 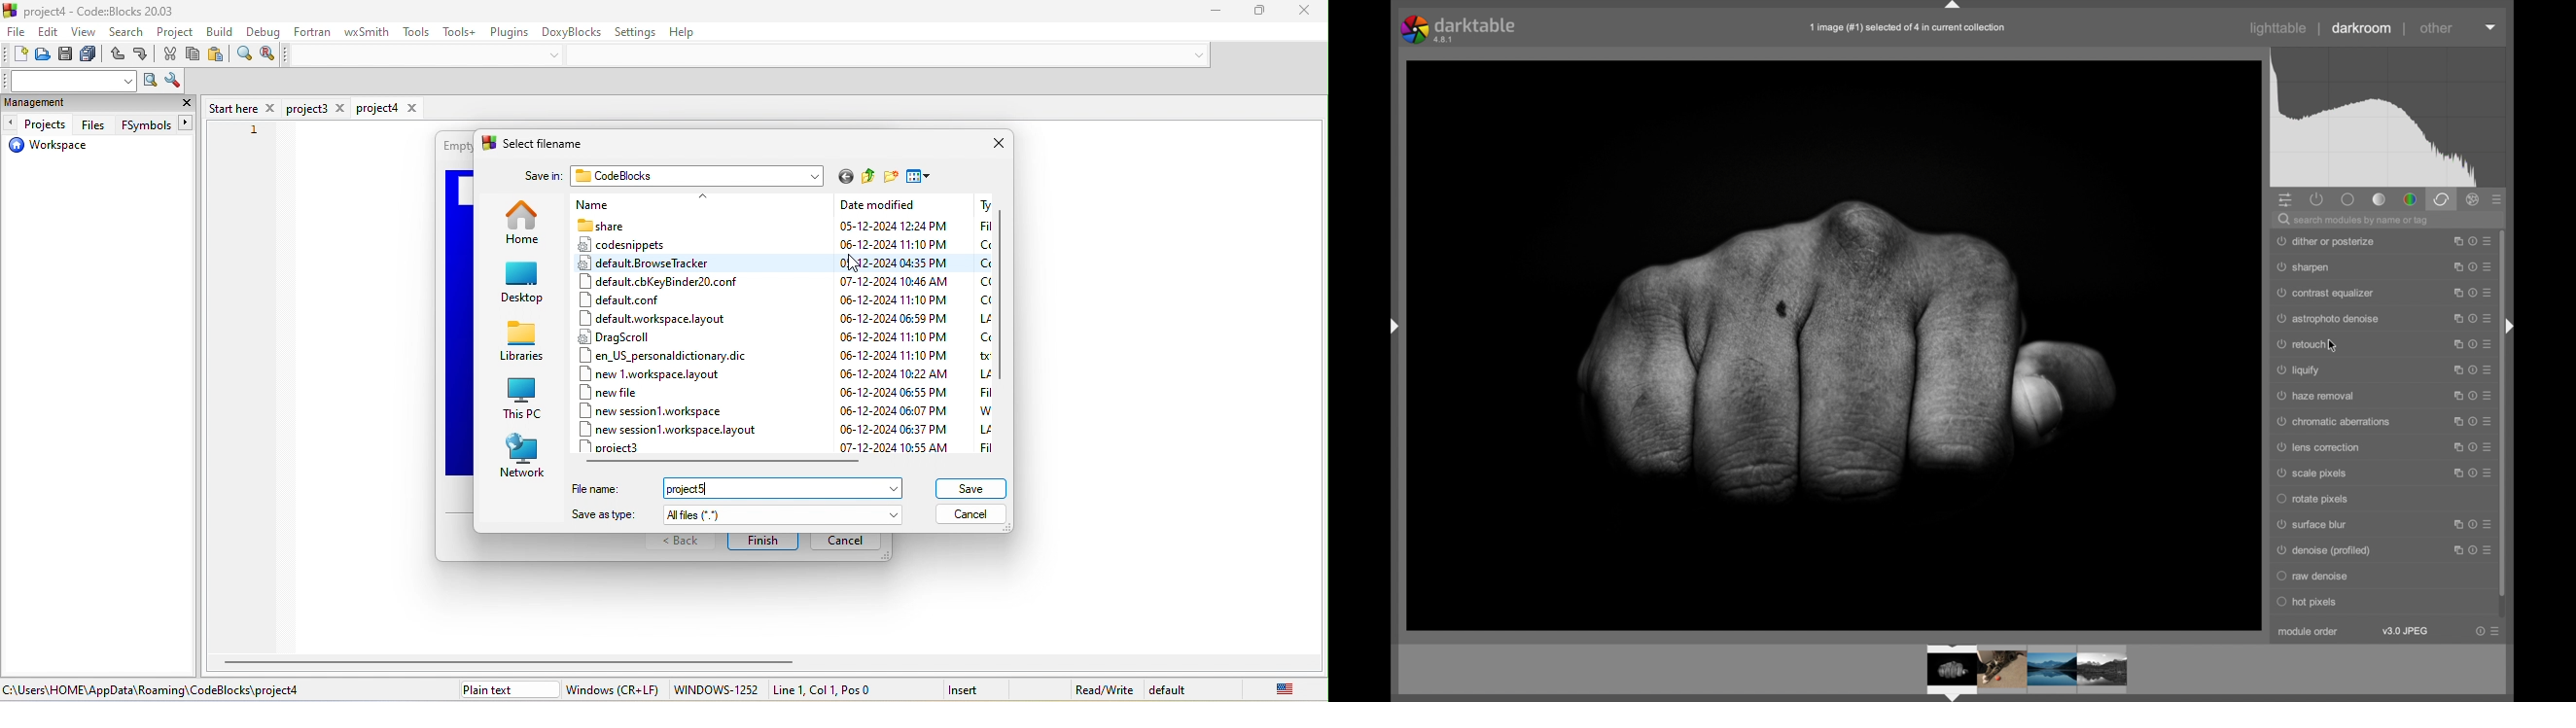 What do you see at coordinates (716, 690) in the screenshot?
I see `windows-1252` at bounding box center [716, 690].